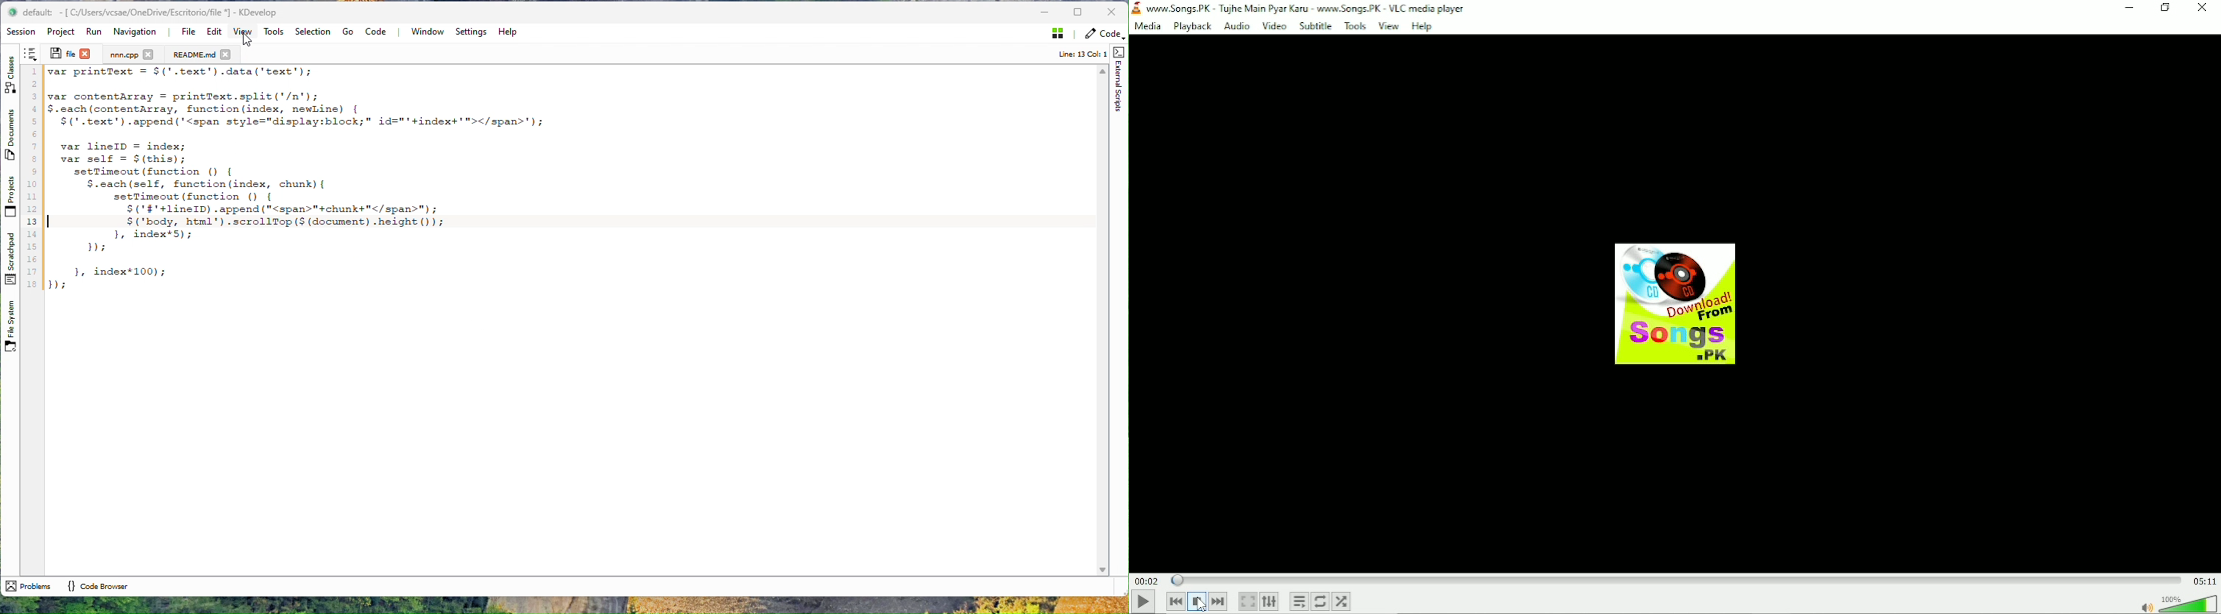 This screenshot has width=2240, height=616. Describe the element at coordinates (1342, 601) in the screenshot. I see `Random` at that location.